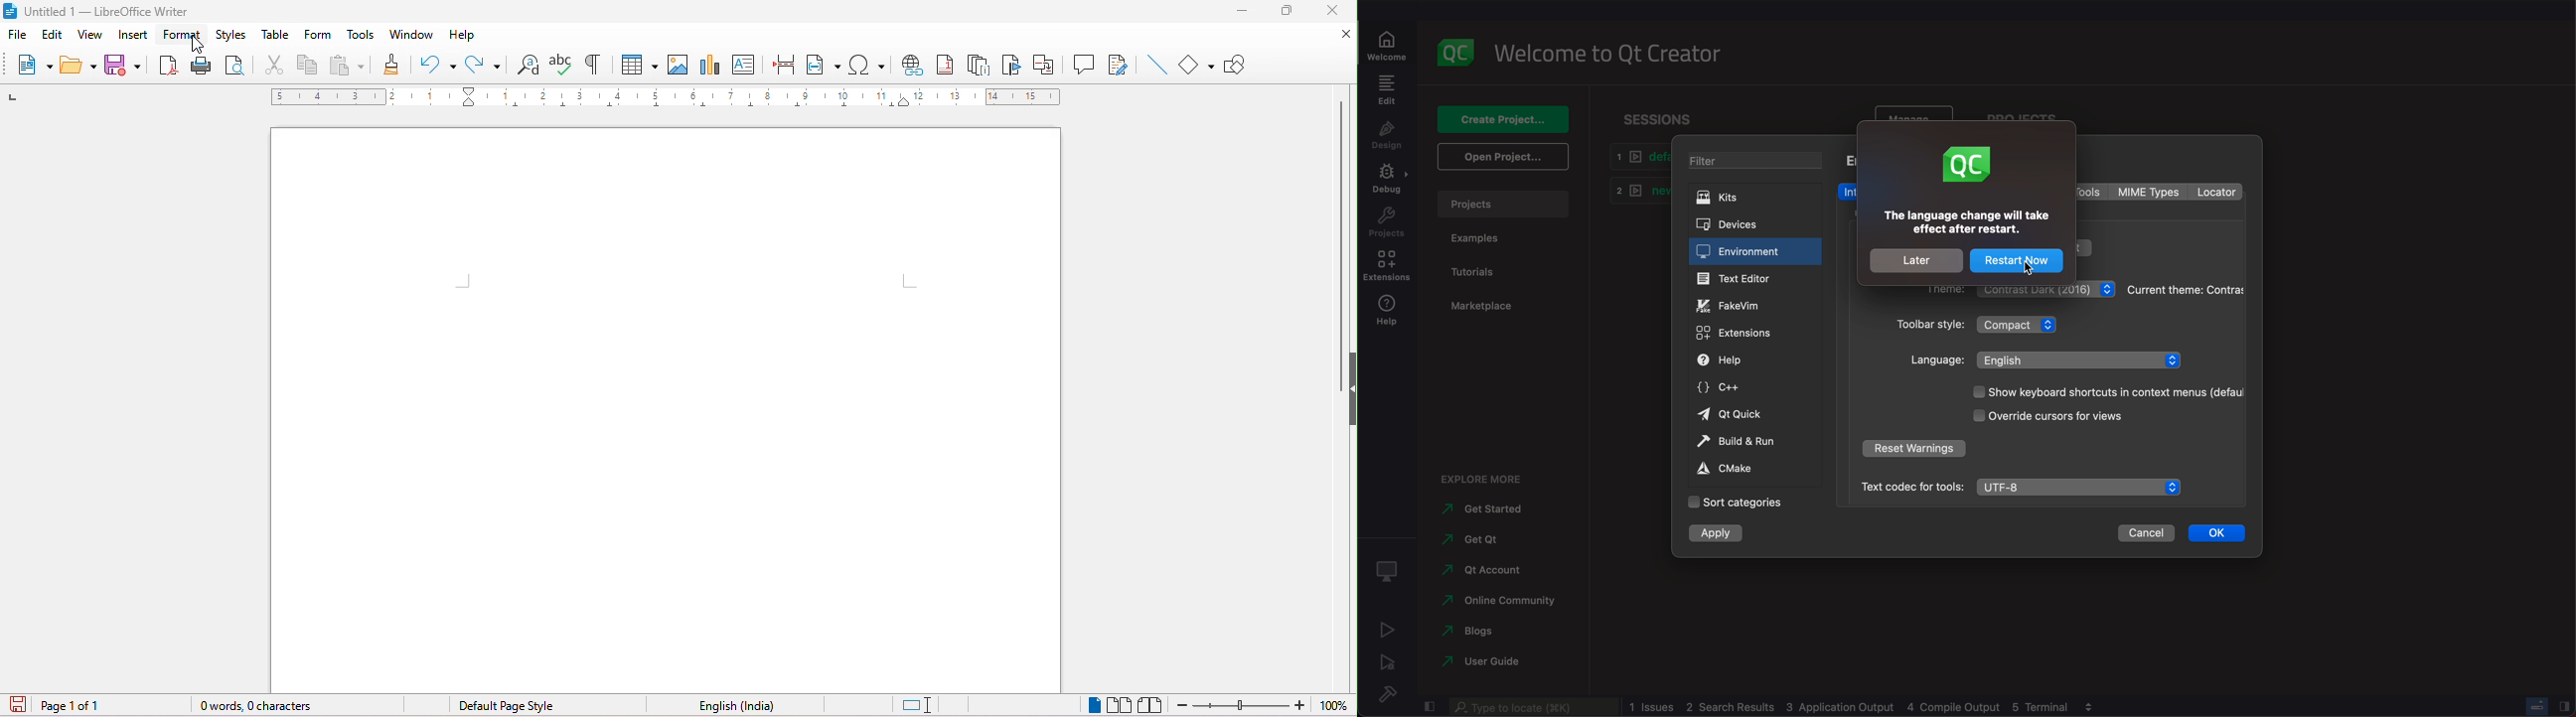  Describe the element at coordinates (557, 62) in the screenshot. I see `check spelling` at that location.